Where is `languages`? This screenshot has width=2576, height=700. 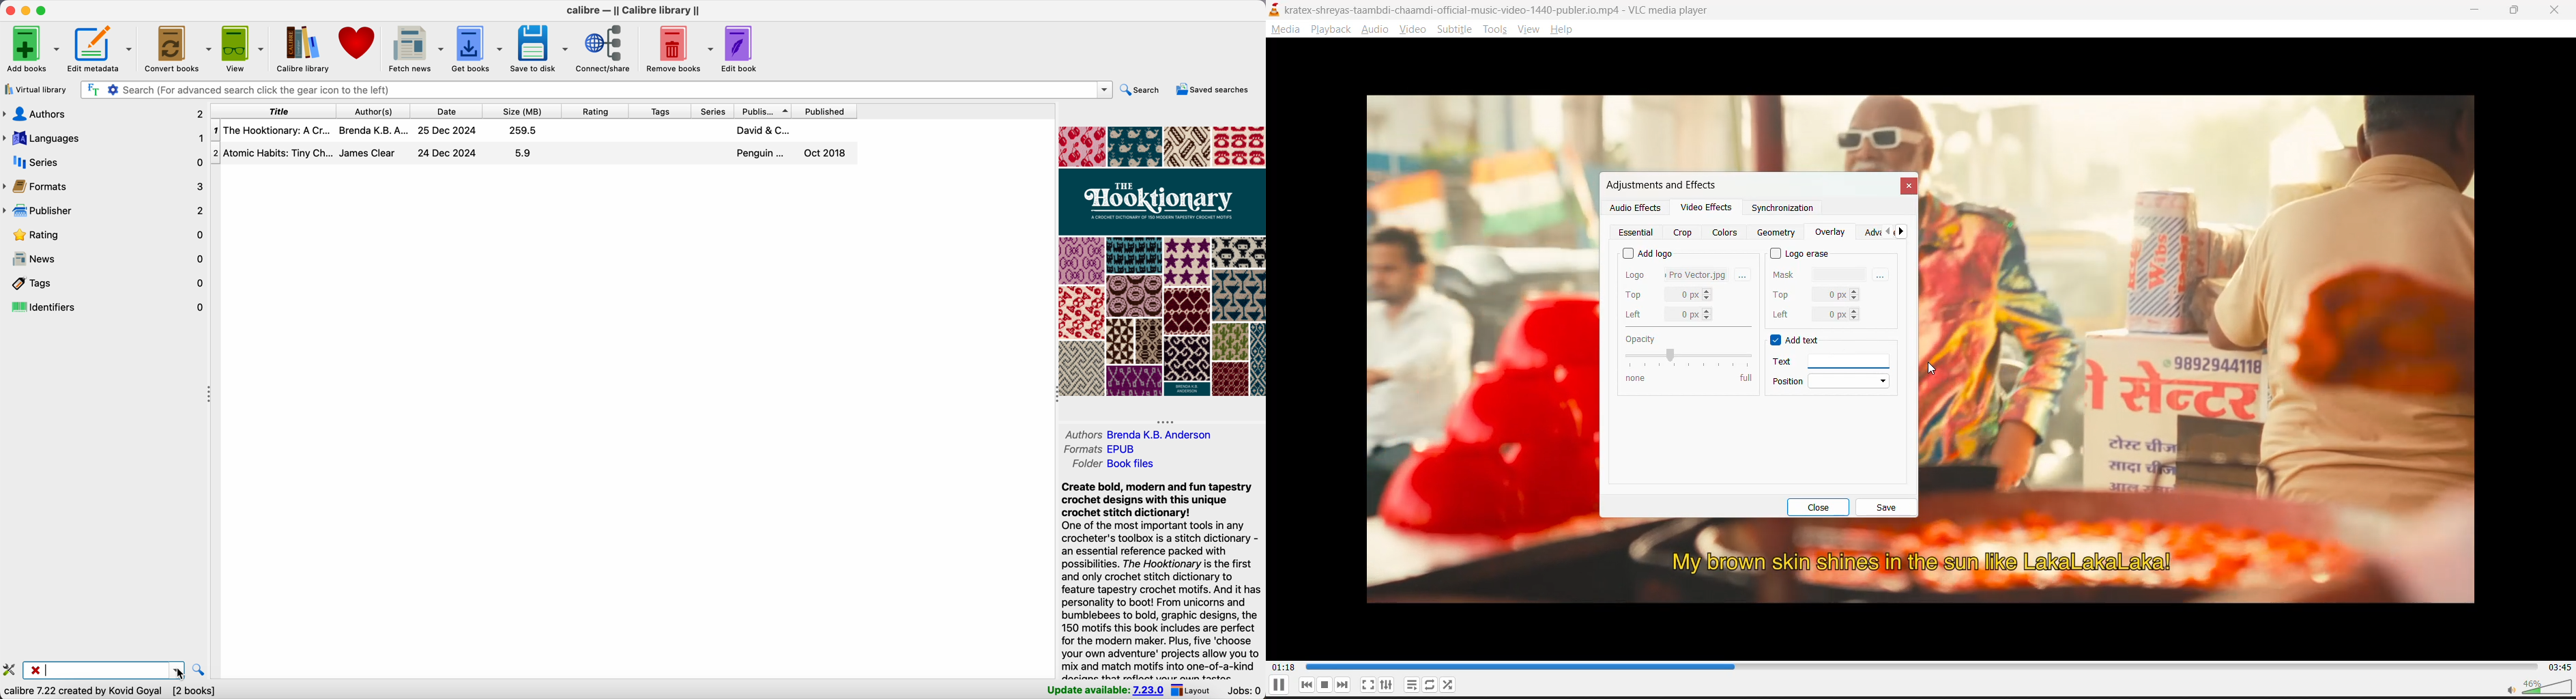 languages is located at coordinates (105, 135).